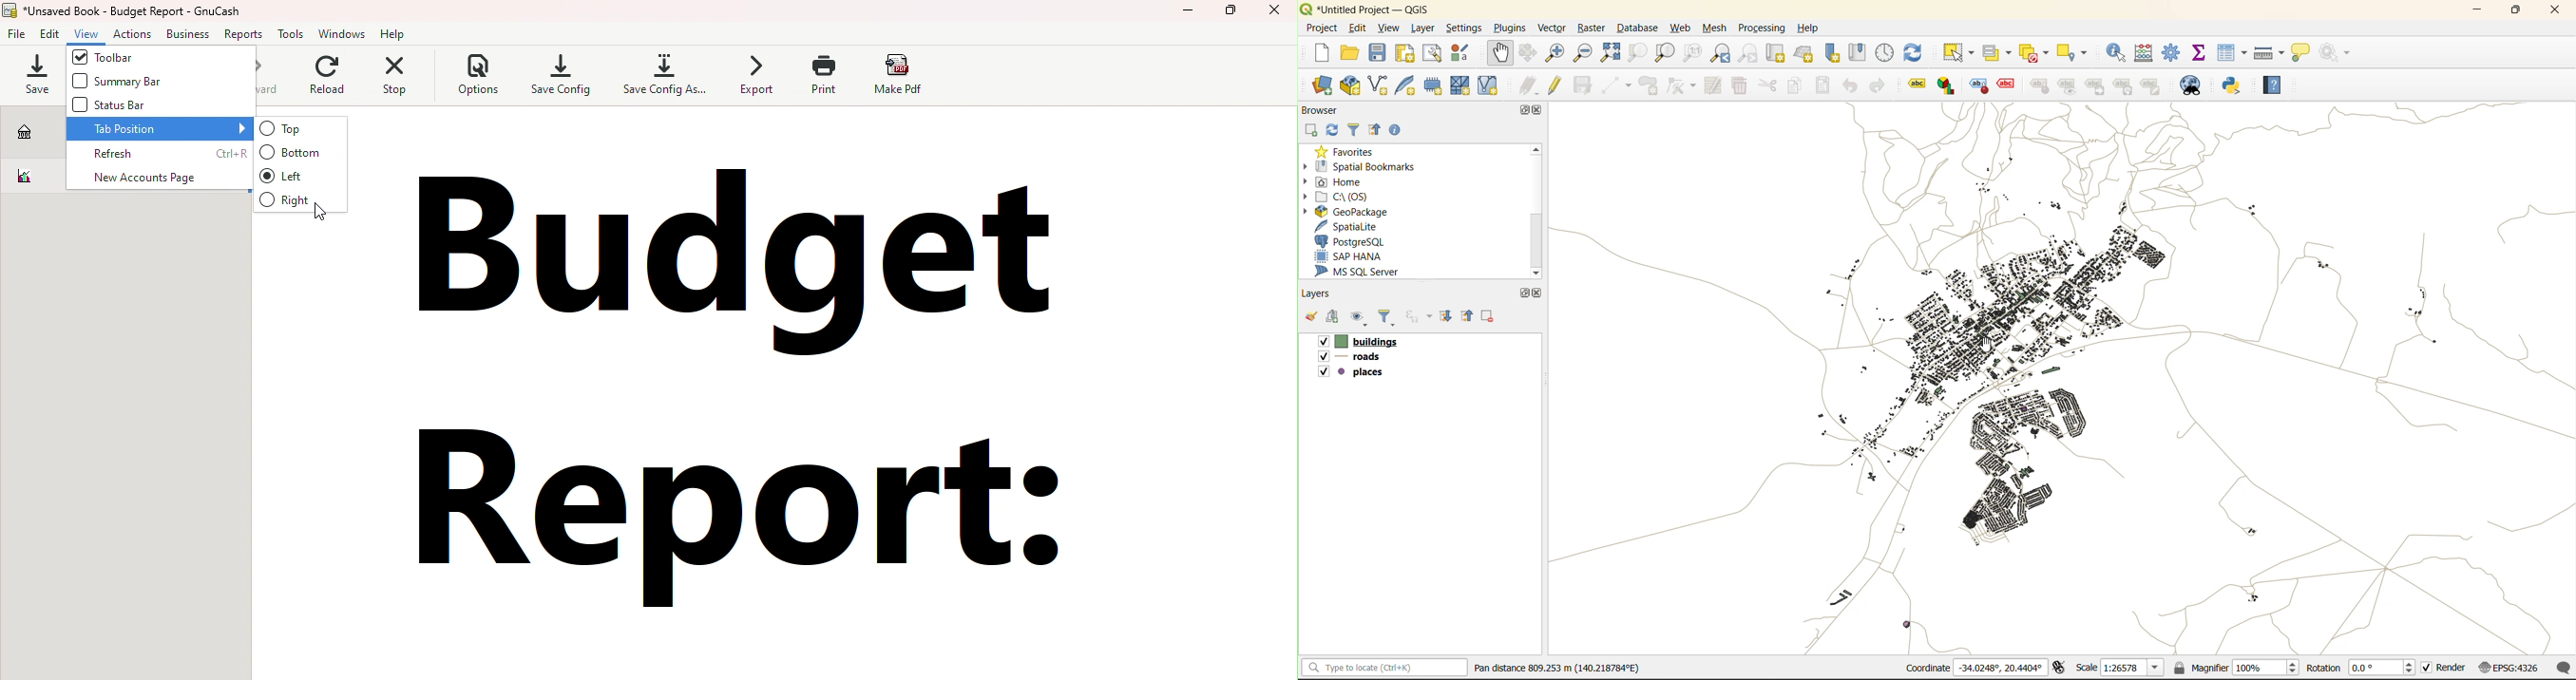  What do you see at coordinates (1960, 51) in the screenshot?
I see `select` at bounding box center [1960, 51].